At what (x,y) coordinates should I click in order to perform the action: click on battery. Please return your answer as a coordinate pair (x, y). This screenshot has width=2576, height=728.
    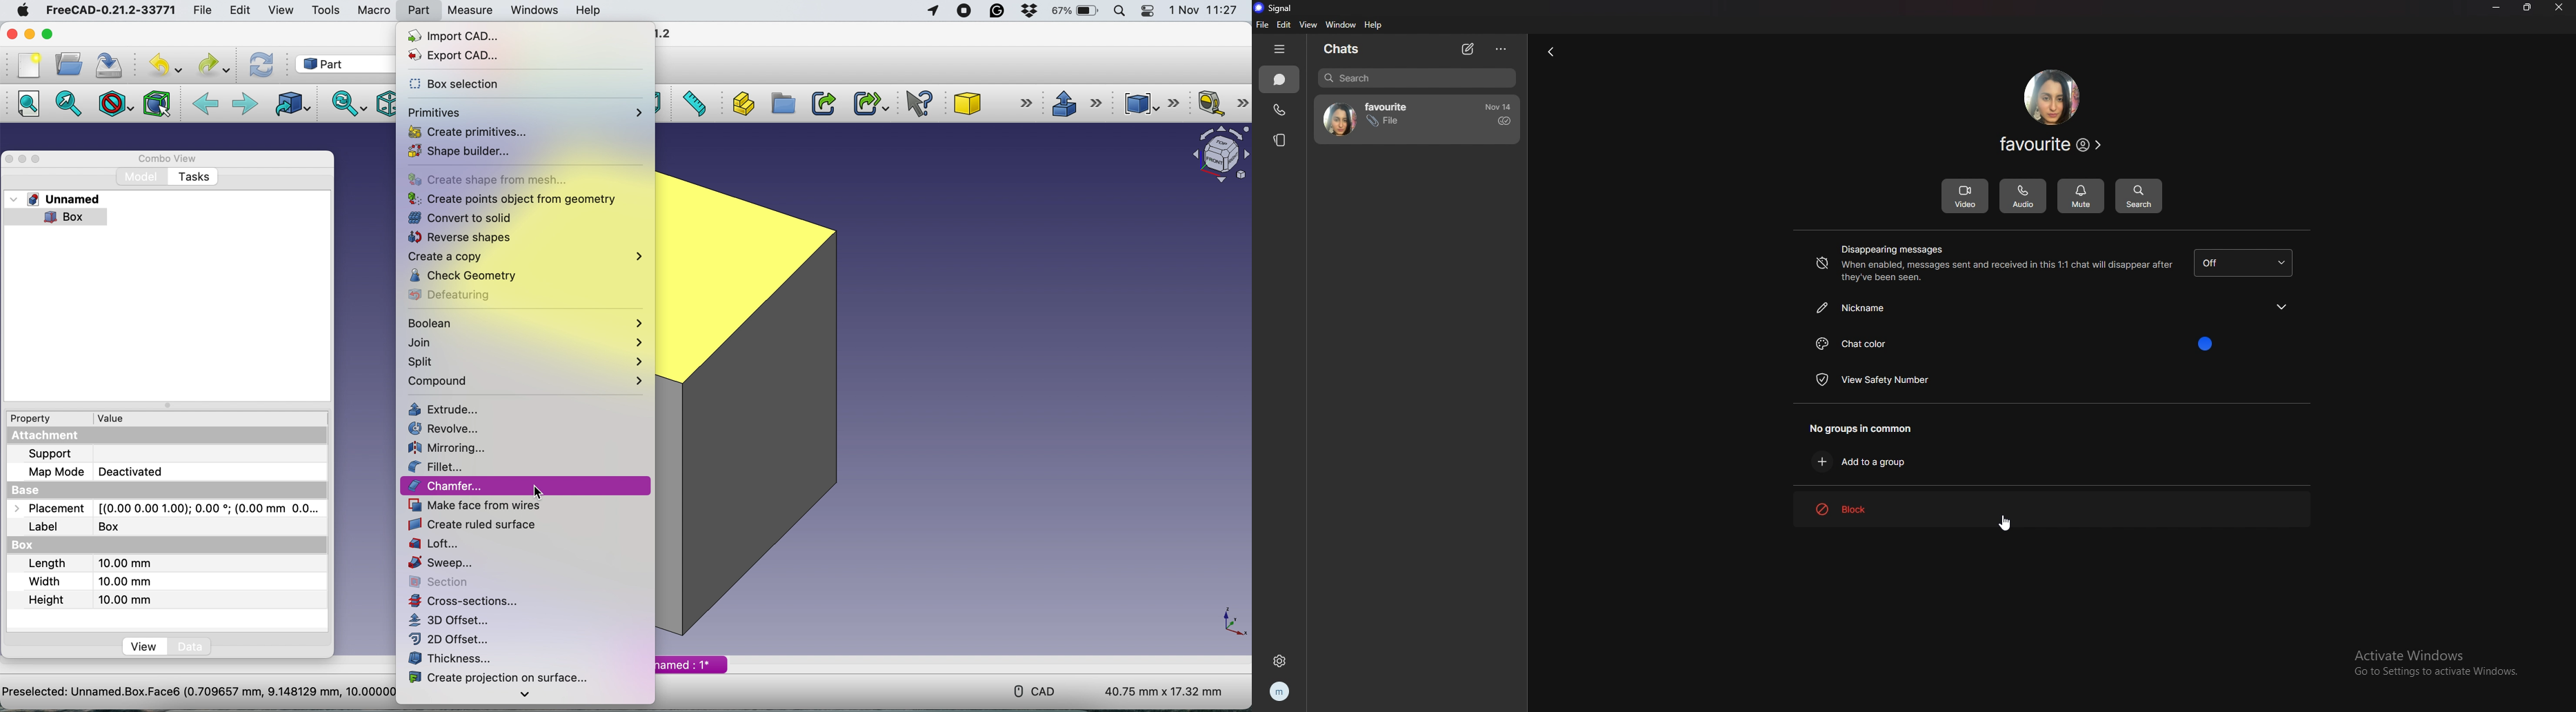
    Looking at the image, I should click on (1076, 12).